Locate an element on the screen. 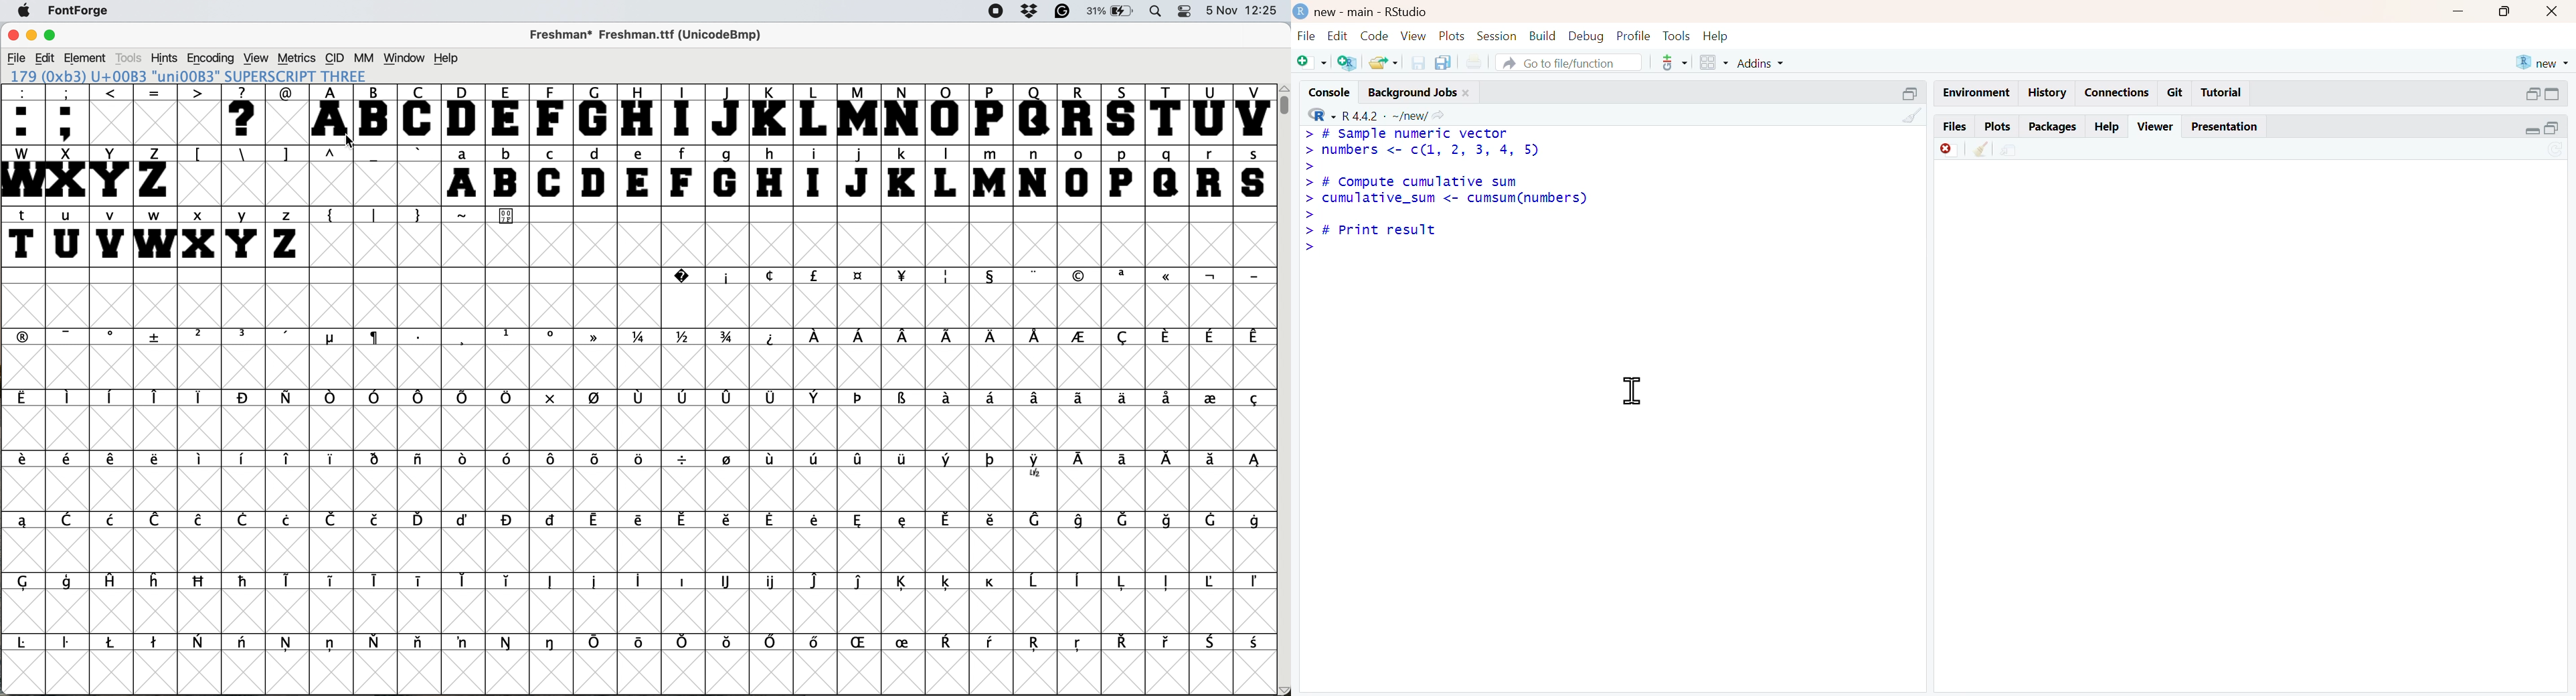  help is located at coordinates (1716, 35).